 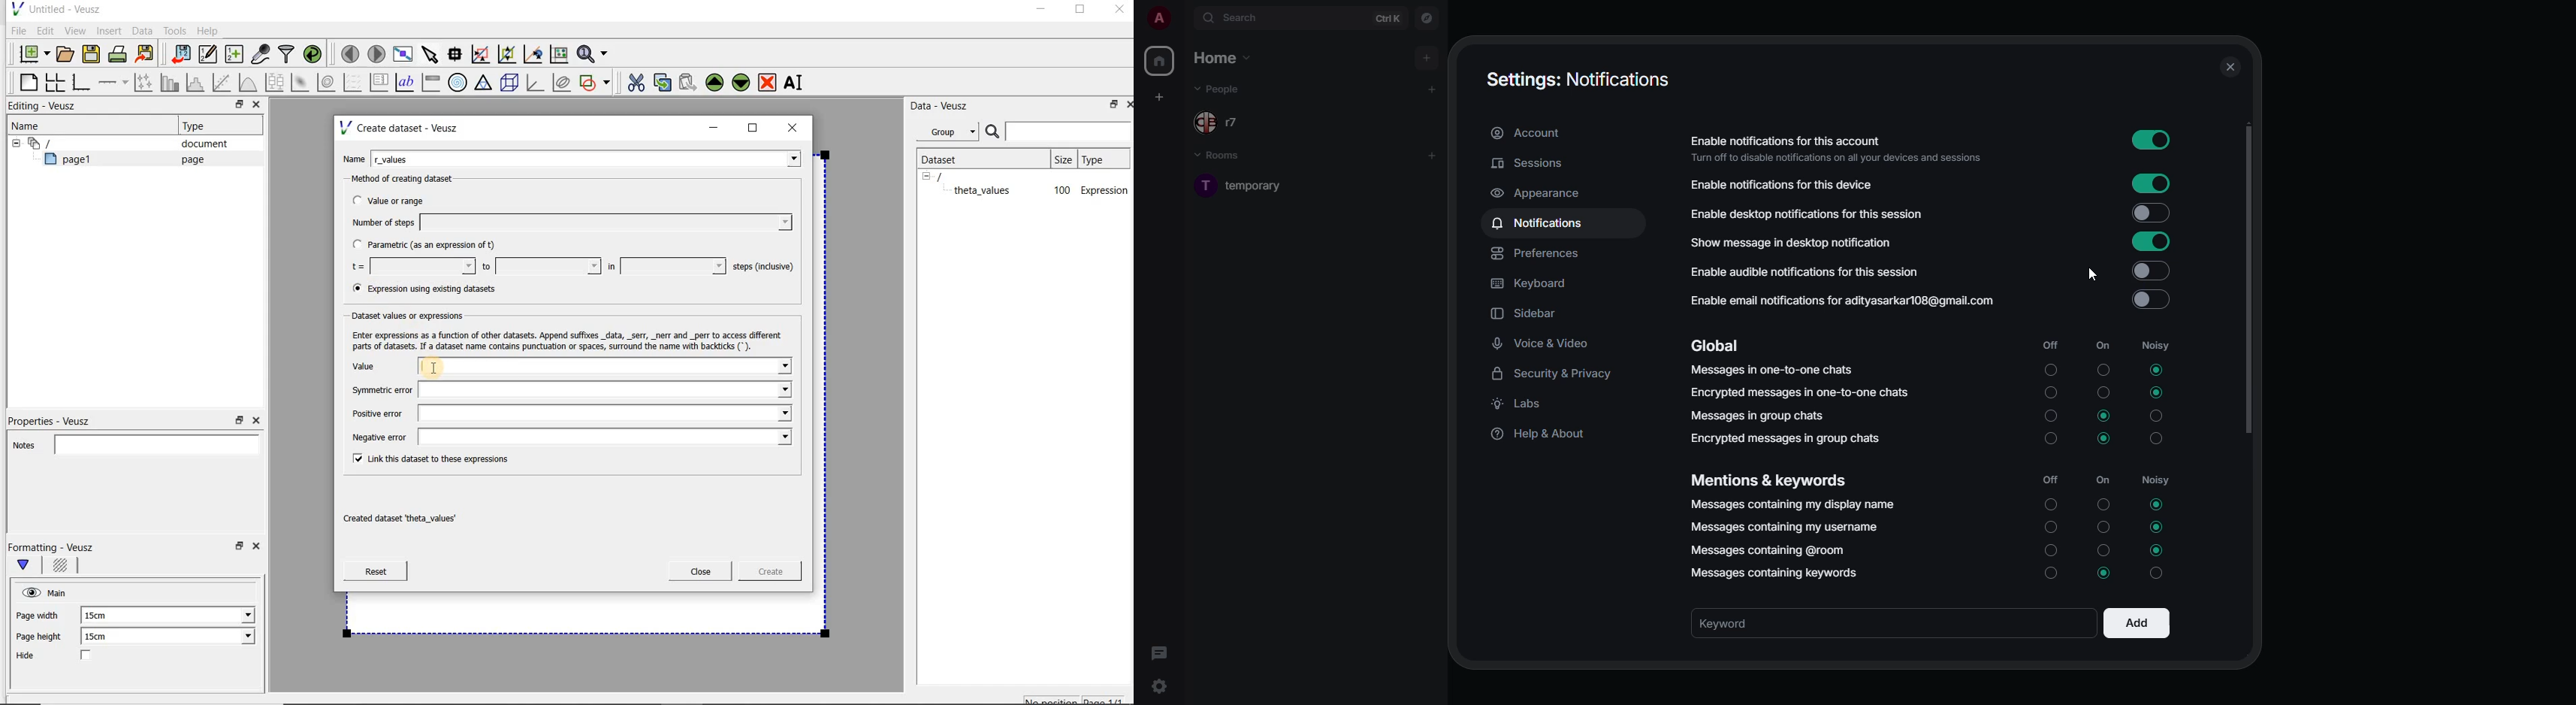 I want to click on noisy, so click(x=2158, y=345).